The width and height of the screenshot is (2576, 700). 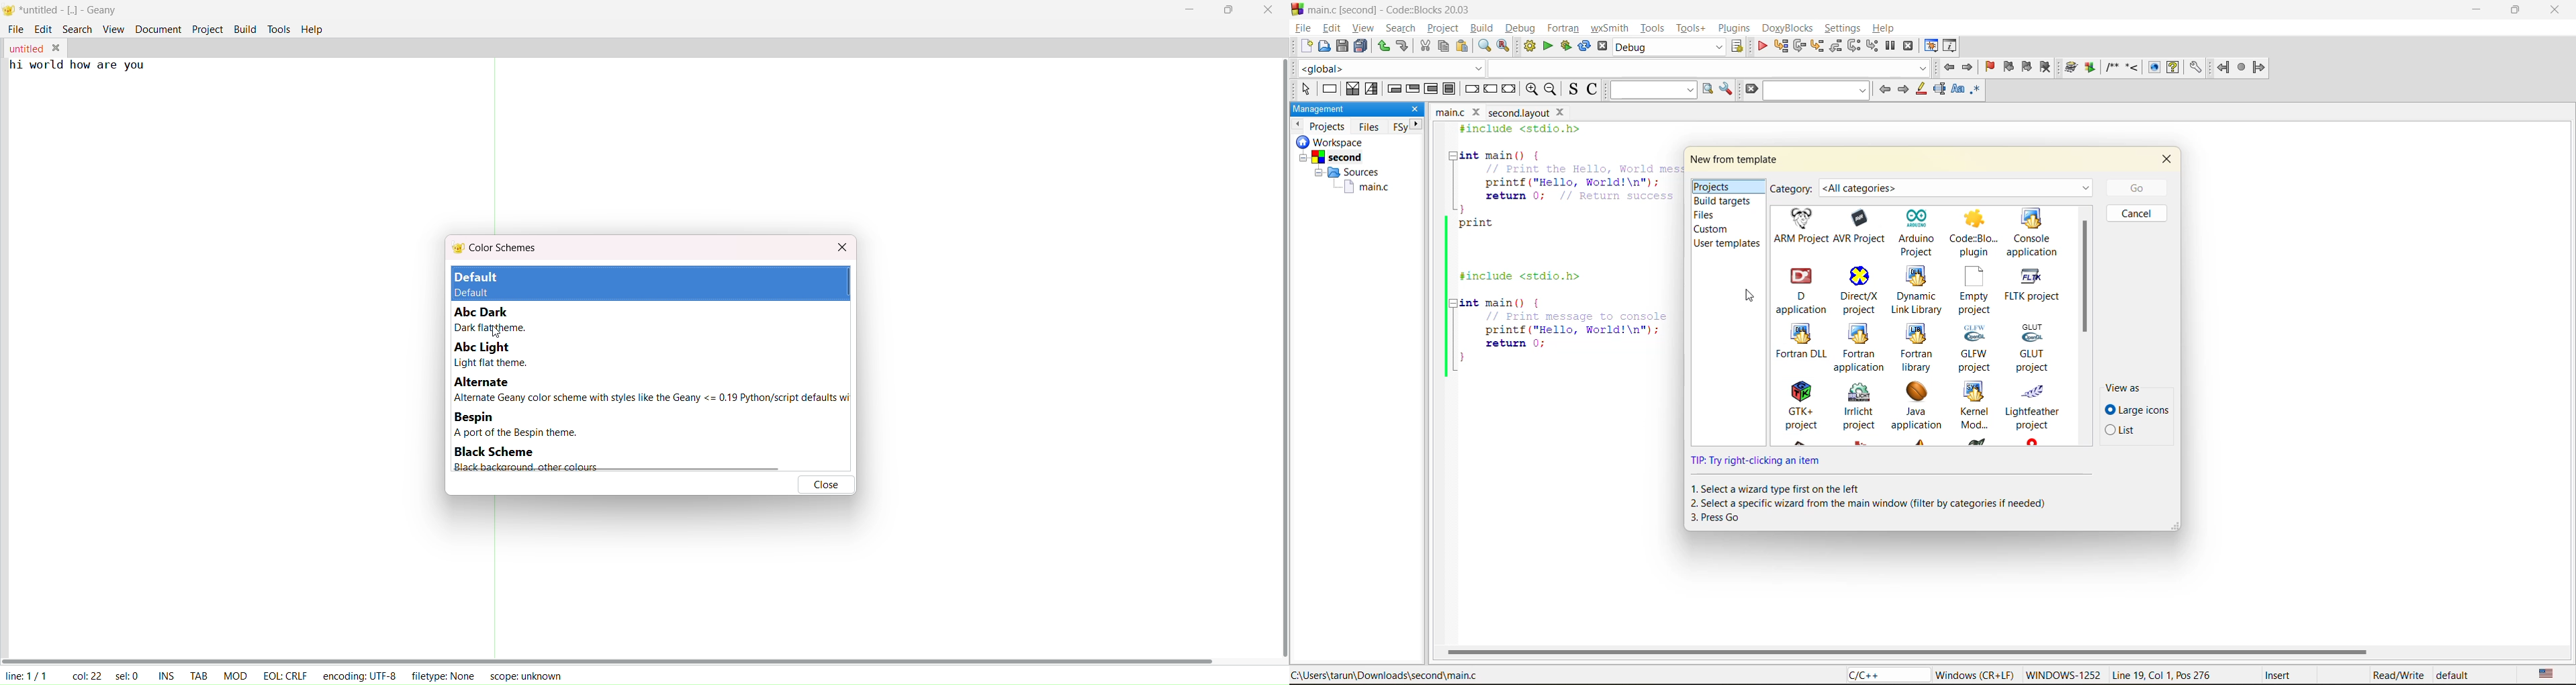 What do you see at coordinates (1980, 406) in the screenshot?
I see `kernel mod` at bounding box center [1980, 406].